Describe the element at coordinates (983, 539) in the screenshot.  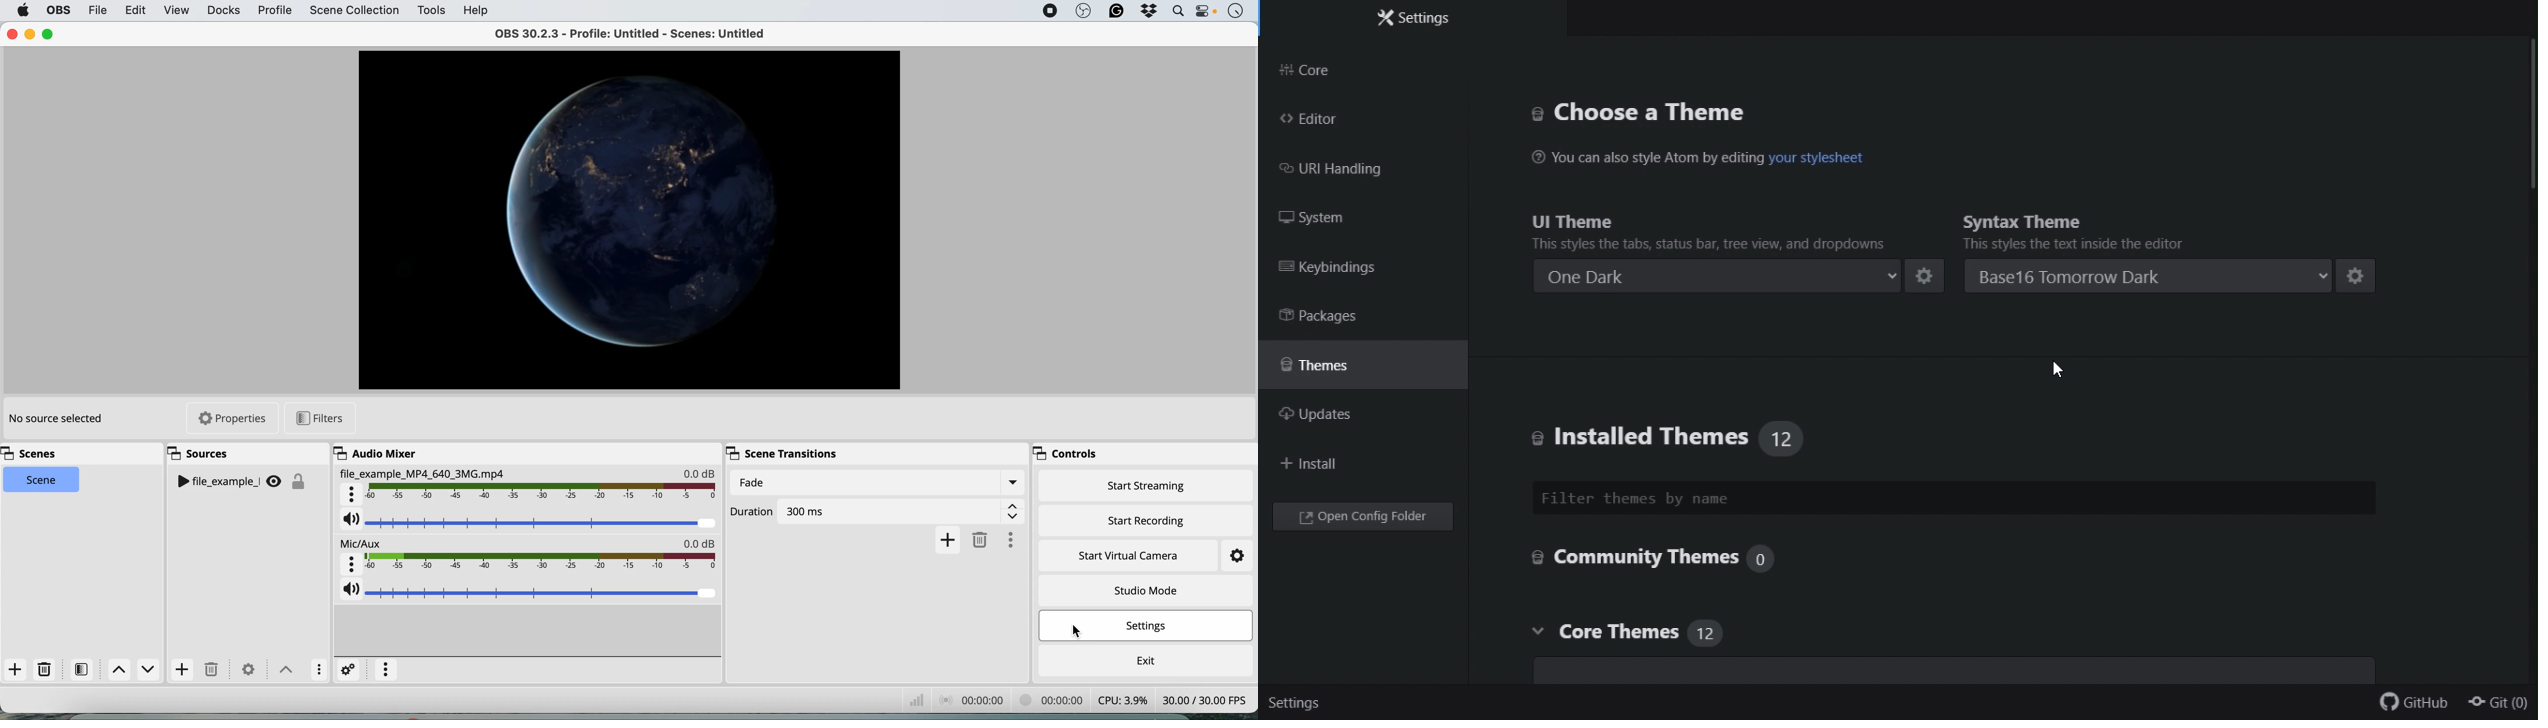
I see `delete transition` at that location.